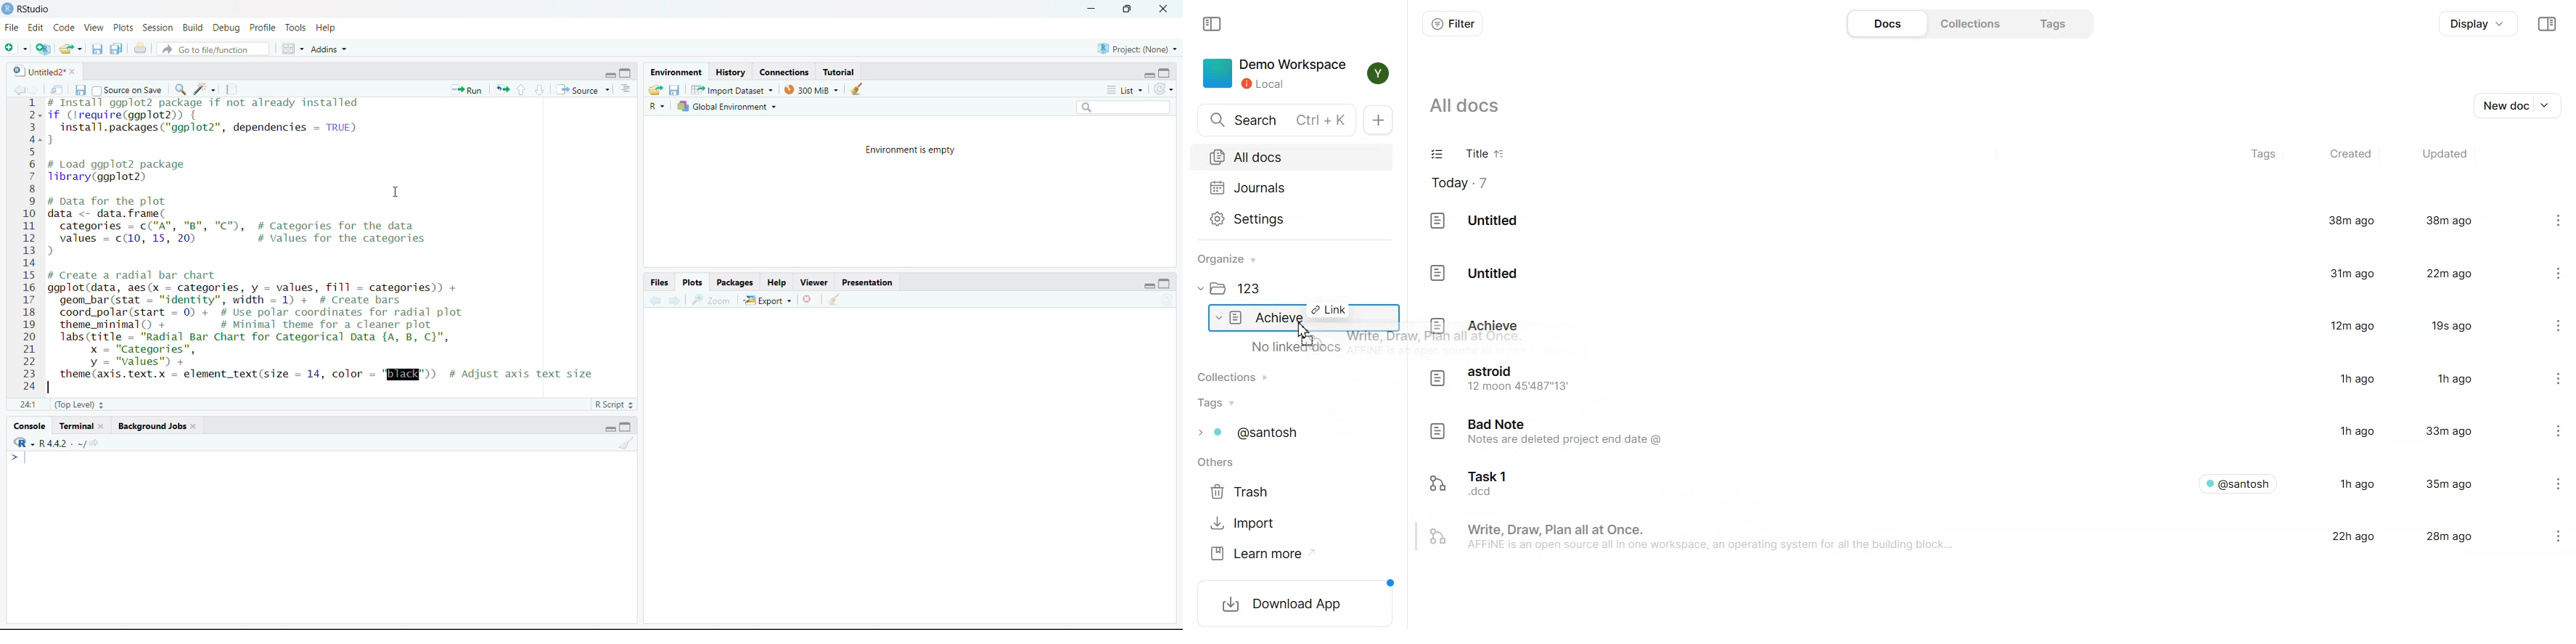  What do you see at coordinates (1126, 91) in the screenshot?
I see `List ` at bounding box center [1126, 91].